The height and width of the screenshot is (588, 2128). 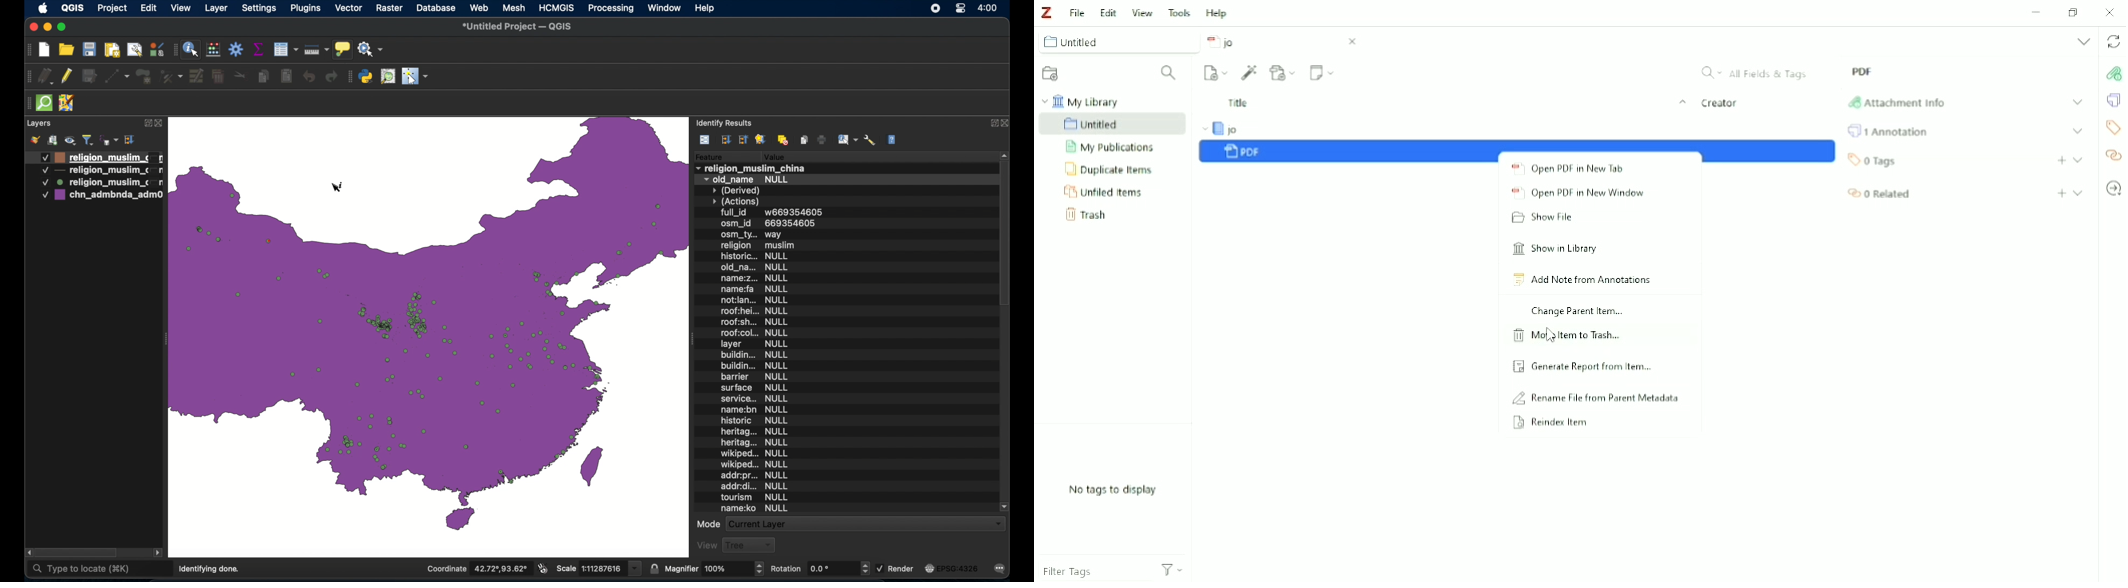 I want to click on derived, so click(x=739, y=191).